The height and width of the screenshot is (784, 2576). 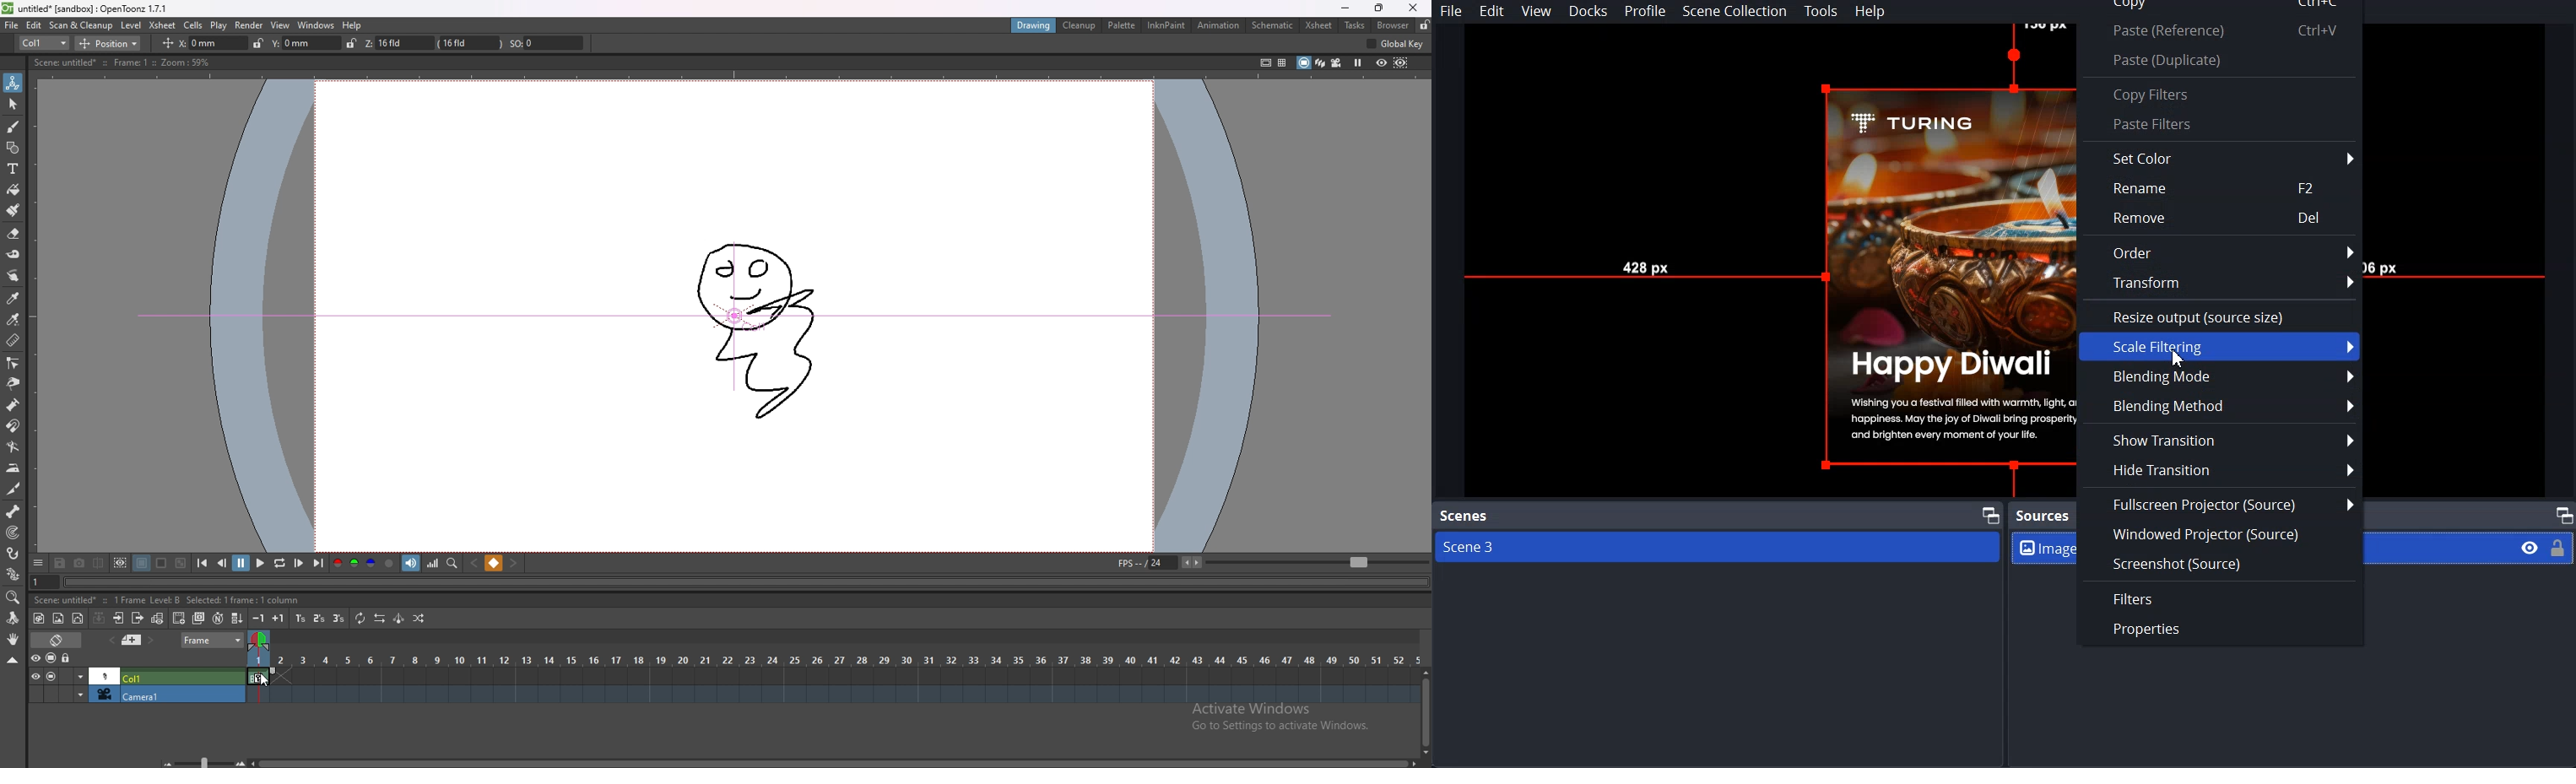 I want to click on File, so click(x=1452, y=11).